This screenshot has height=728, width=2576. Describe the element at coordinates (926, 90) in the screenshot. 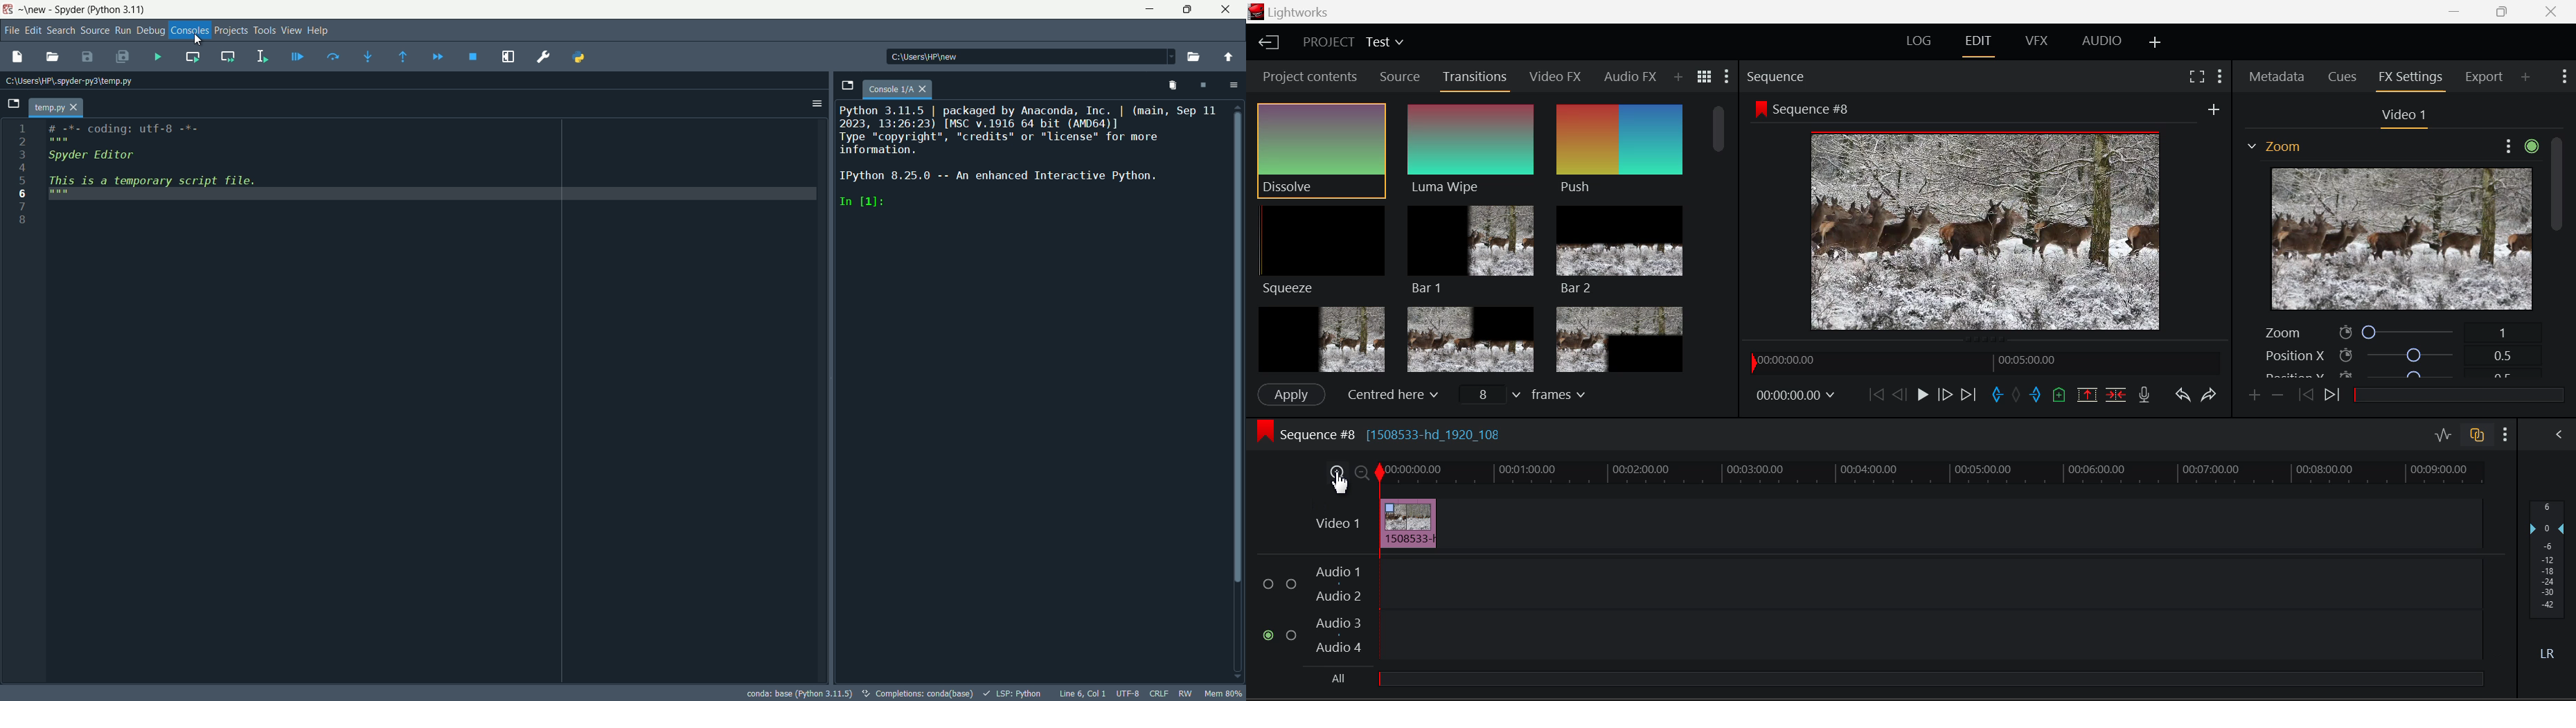

I see `close` at that location.